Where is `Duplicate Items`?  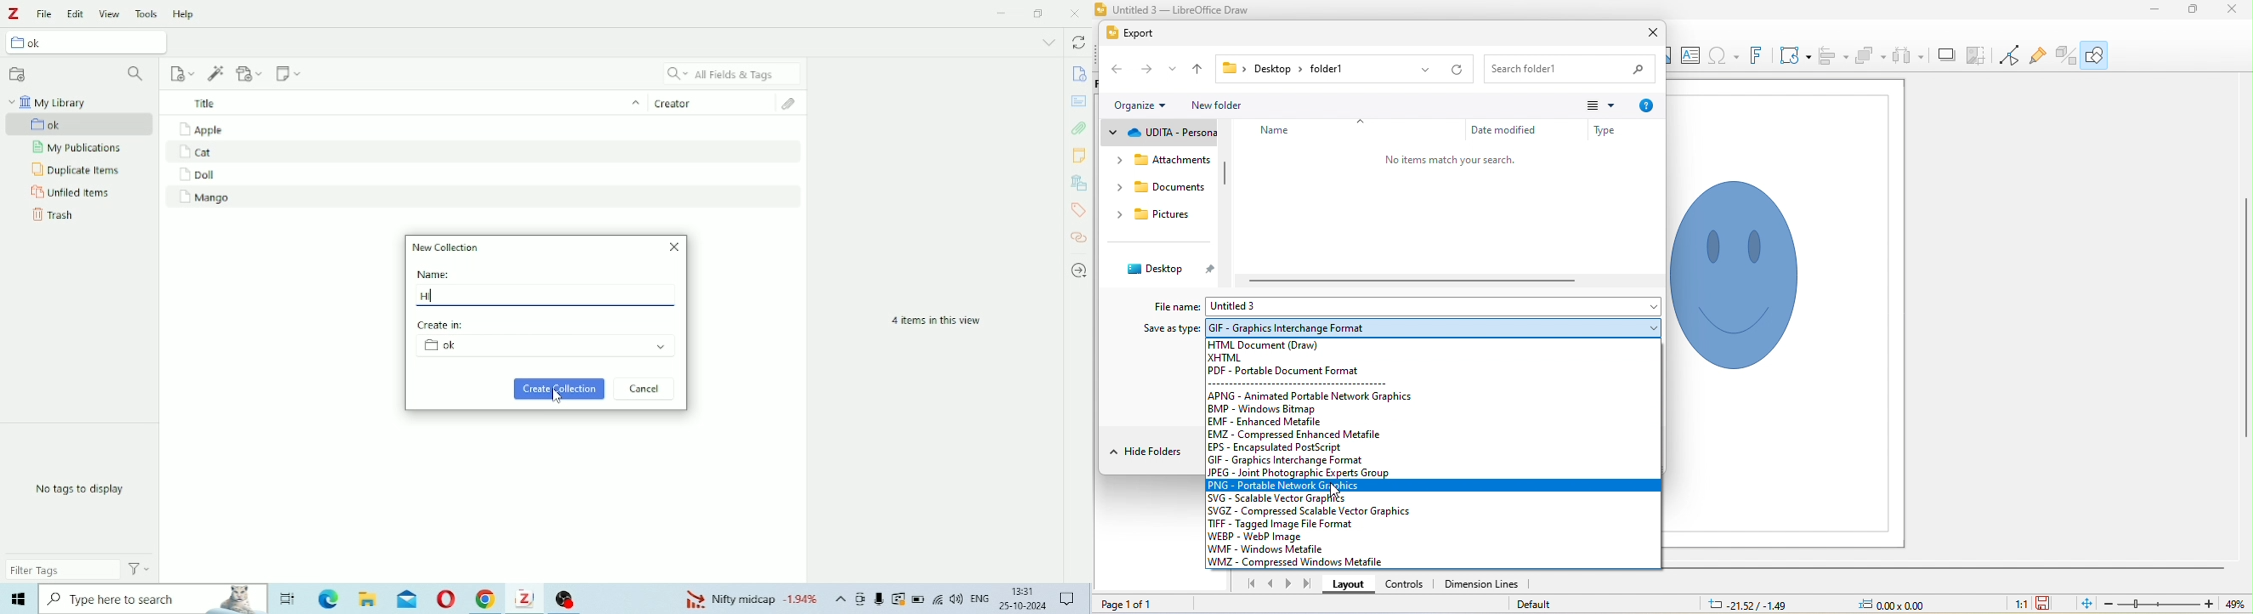
Duplicate Items is located at coordinates (76, 170).